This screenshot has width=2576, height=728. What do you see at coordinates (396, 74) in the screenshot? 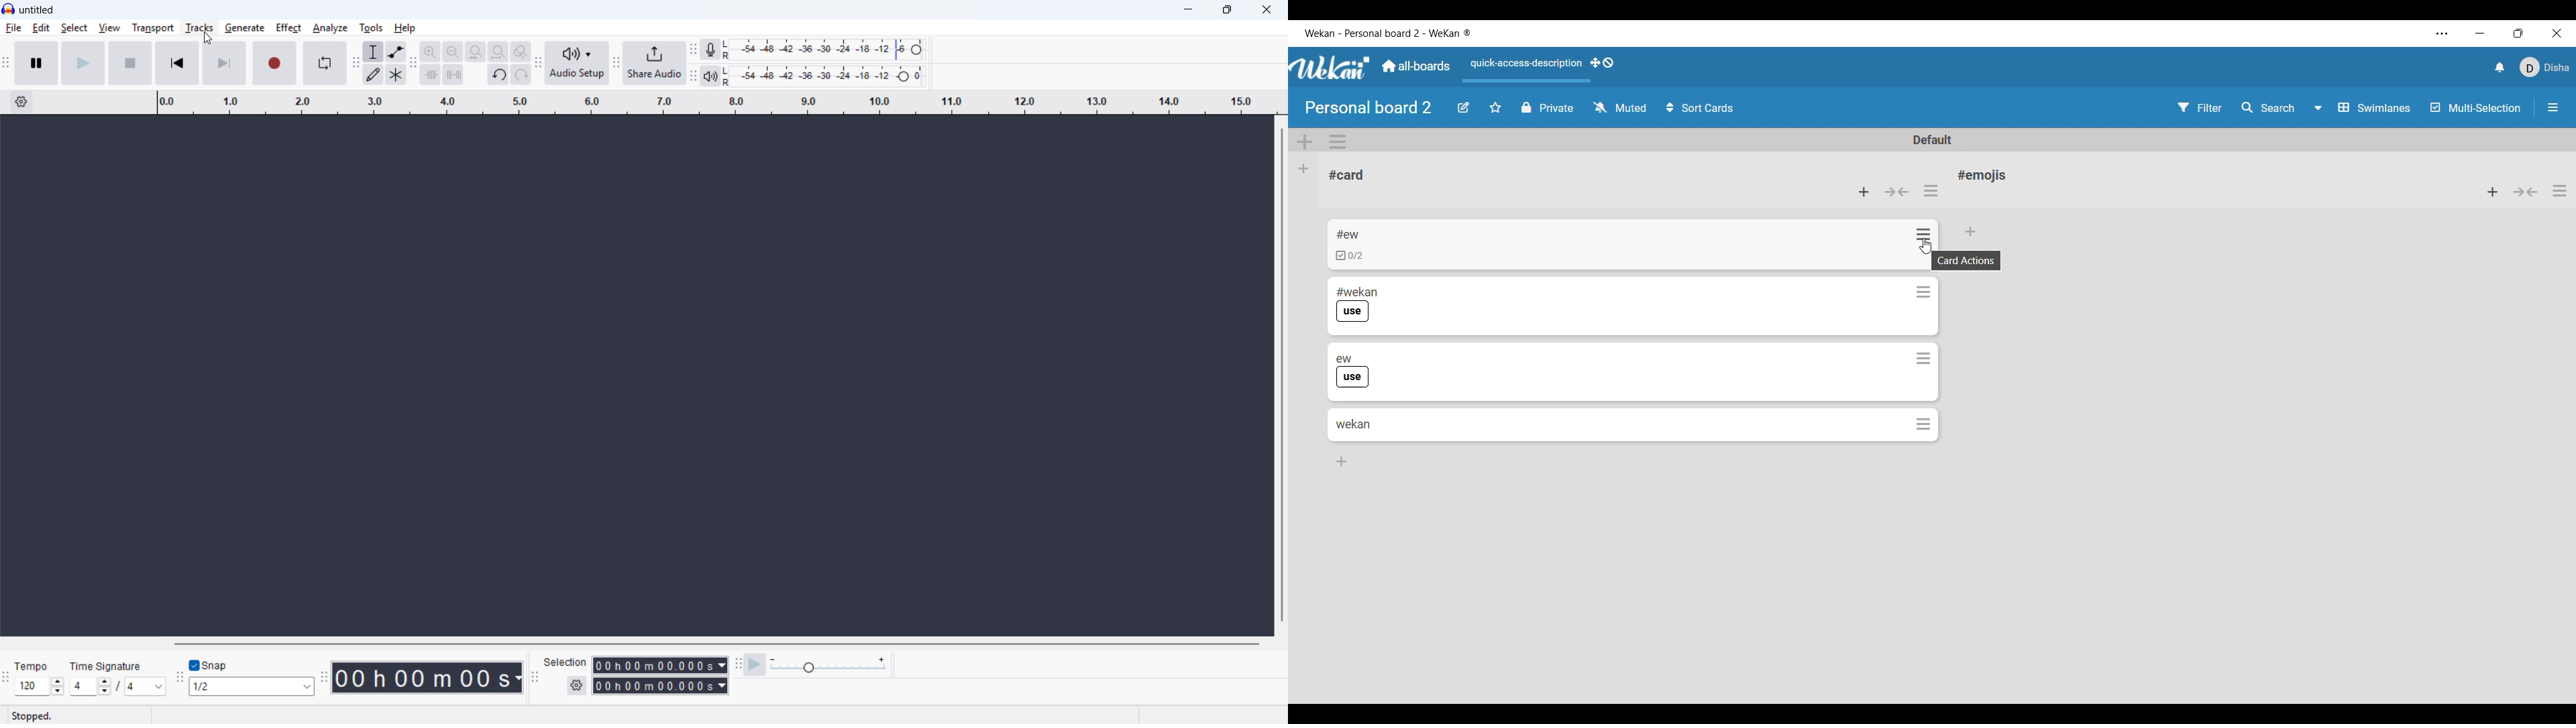
I see `Multi - tool ` at bounding box center [396, 74].